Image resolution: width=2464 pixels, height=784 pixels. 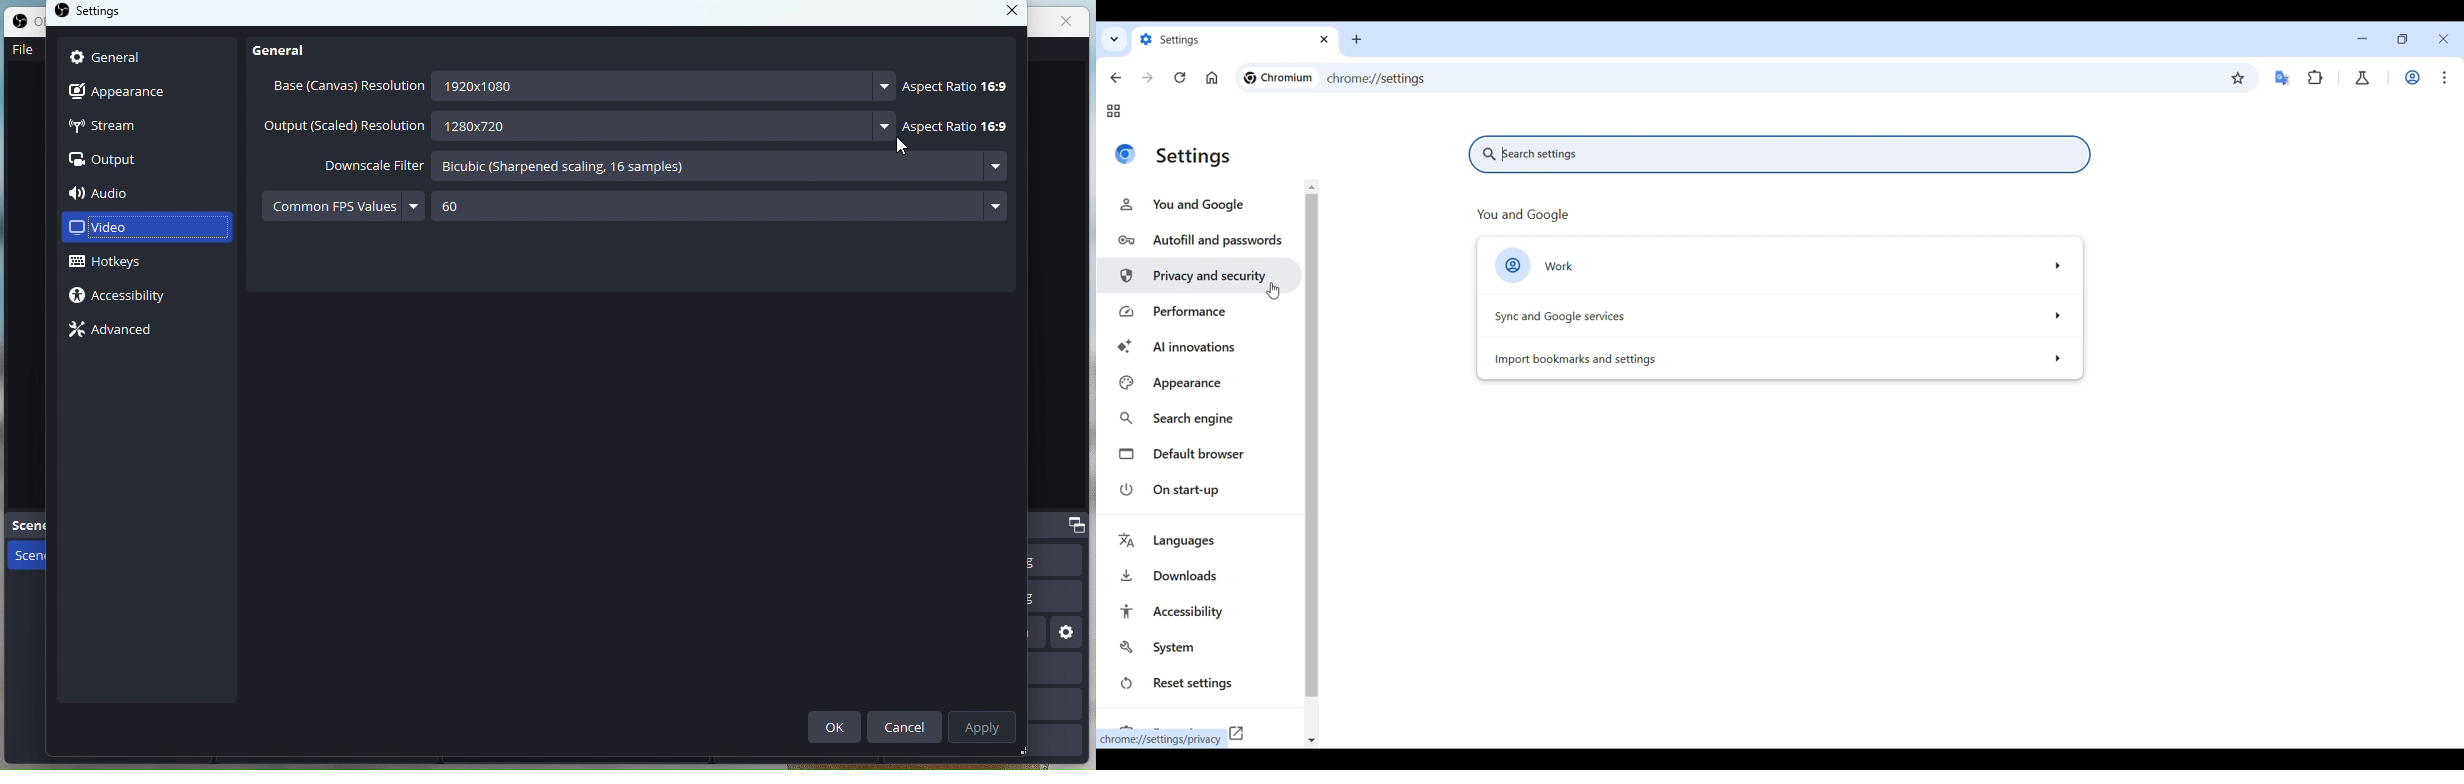 I want to click on Cancel, so click(x=906, y=725).